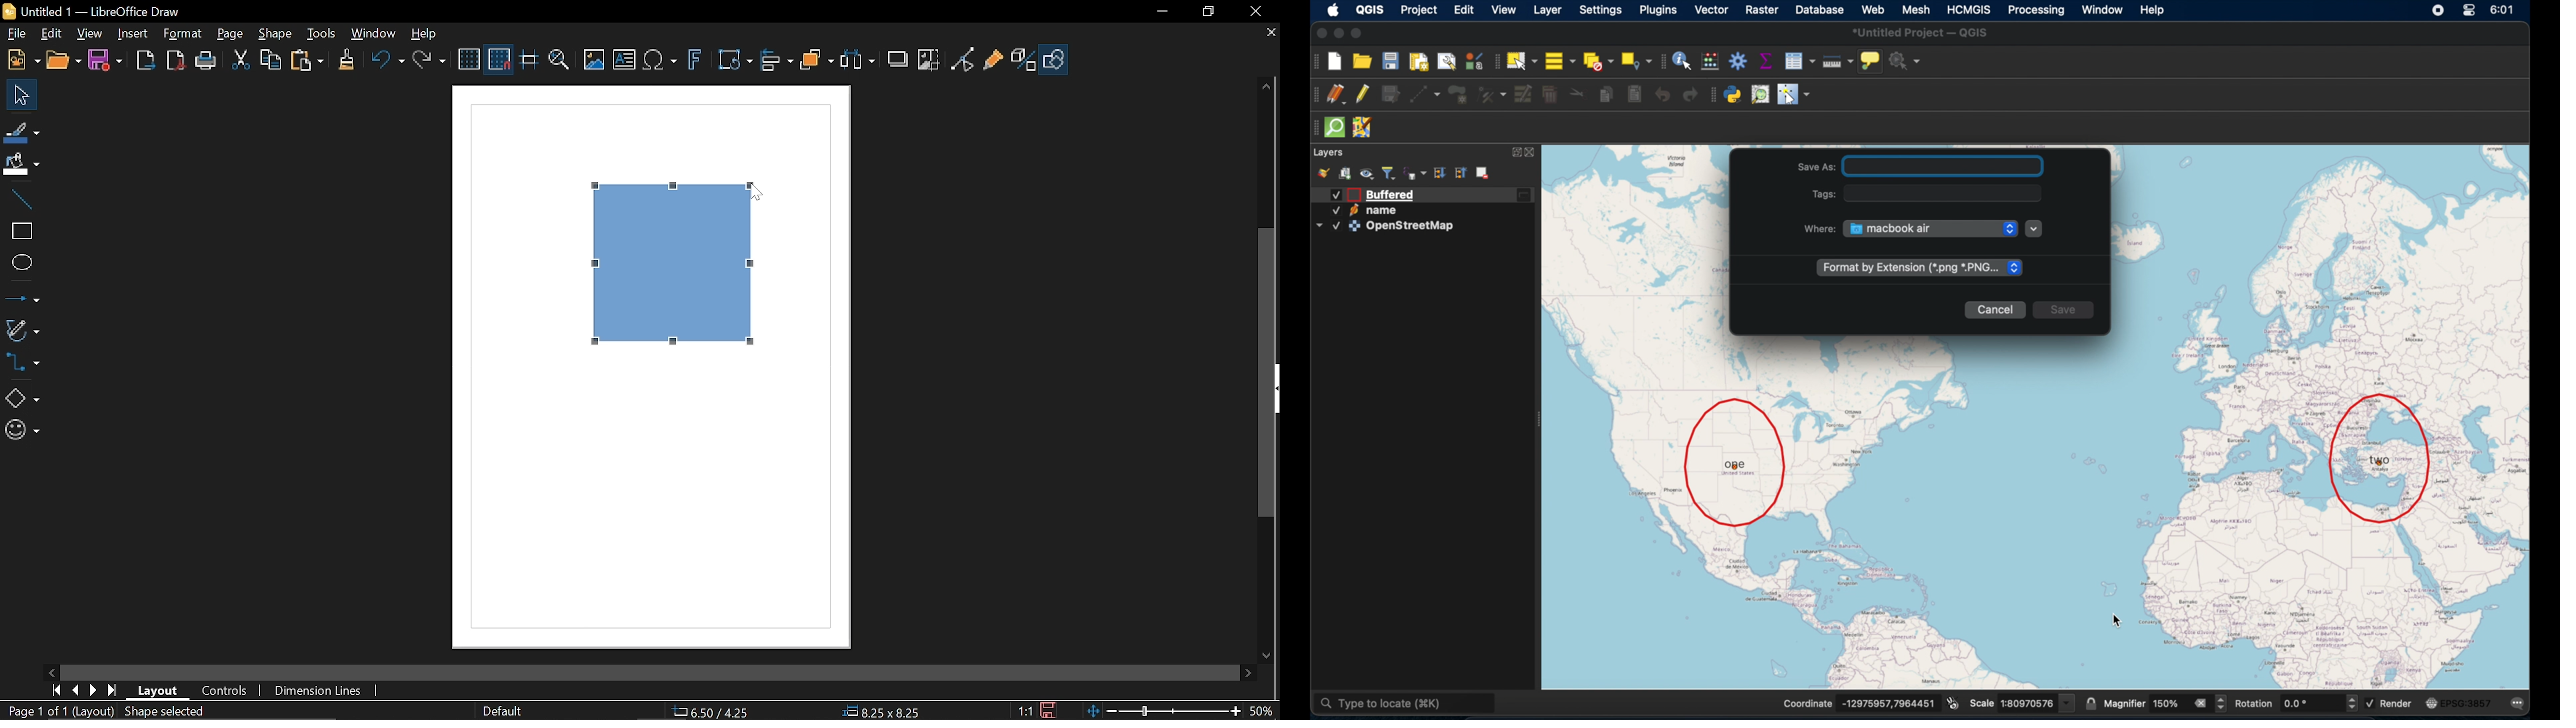 The width and height of the screenshot is (2576, 728). What do you see at coordinates (20, 199) in the screenshot?
I see `Line` at bounding box center [20, 199].